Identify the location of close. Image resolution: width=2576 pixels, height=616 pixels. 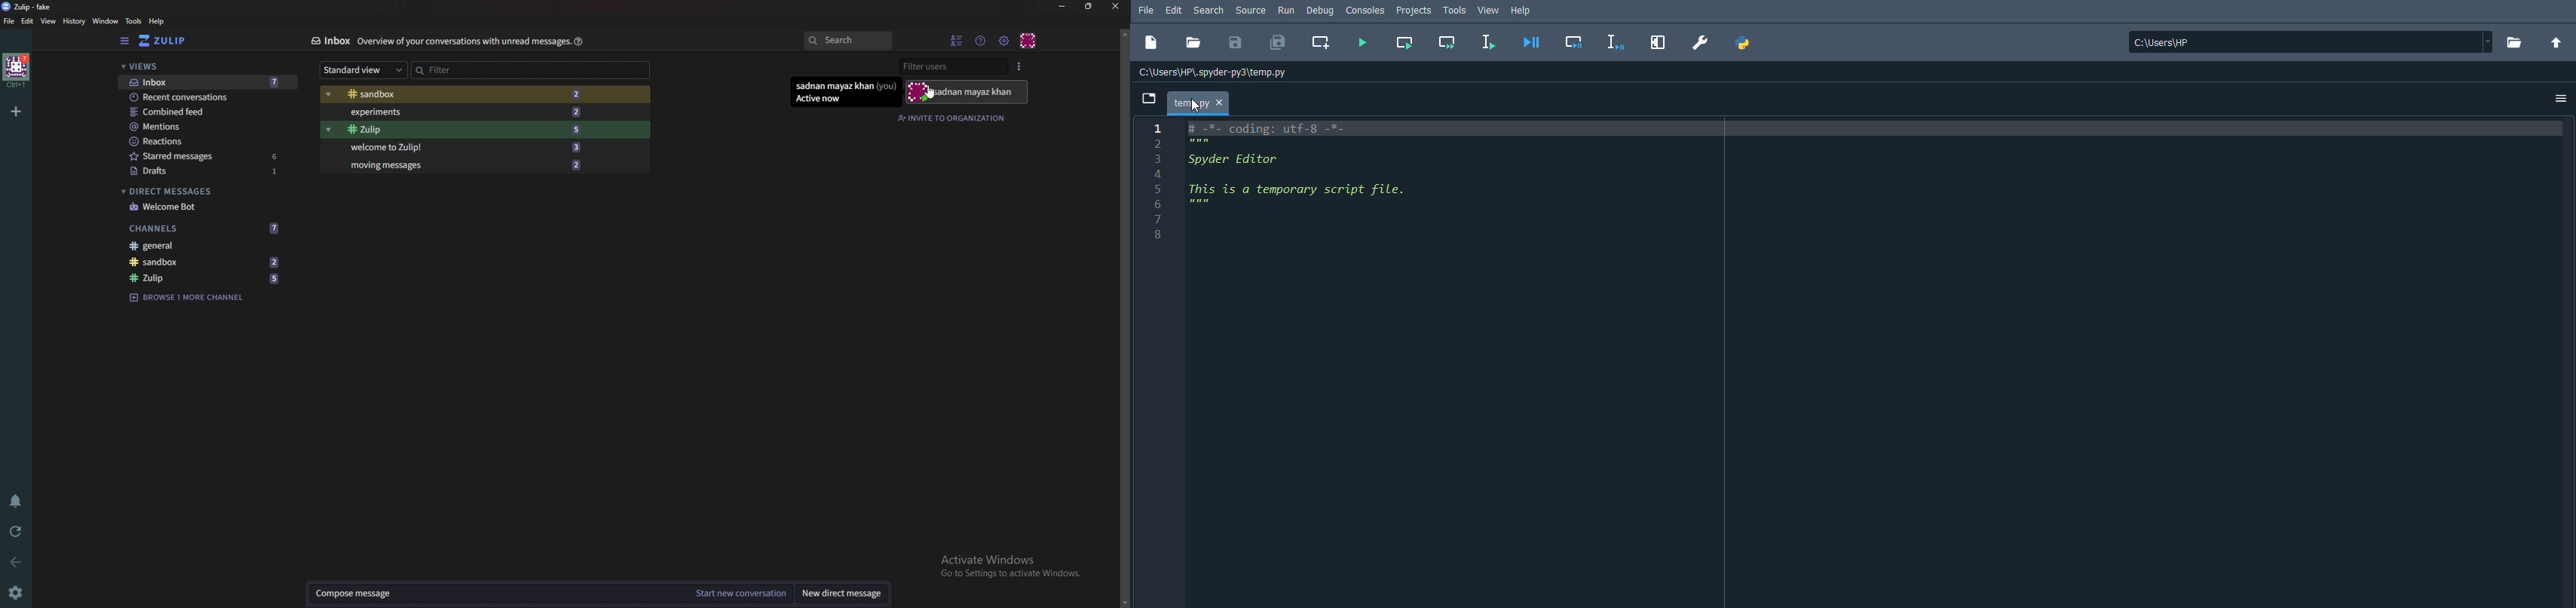
(1115, 7).